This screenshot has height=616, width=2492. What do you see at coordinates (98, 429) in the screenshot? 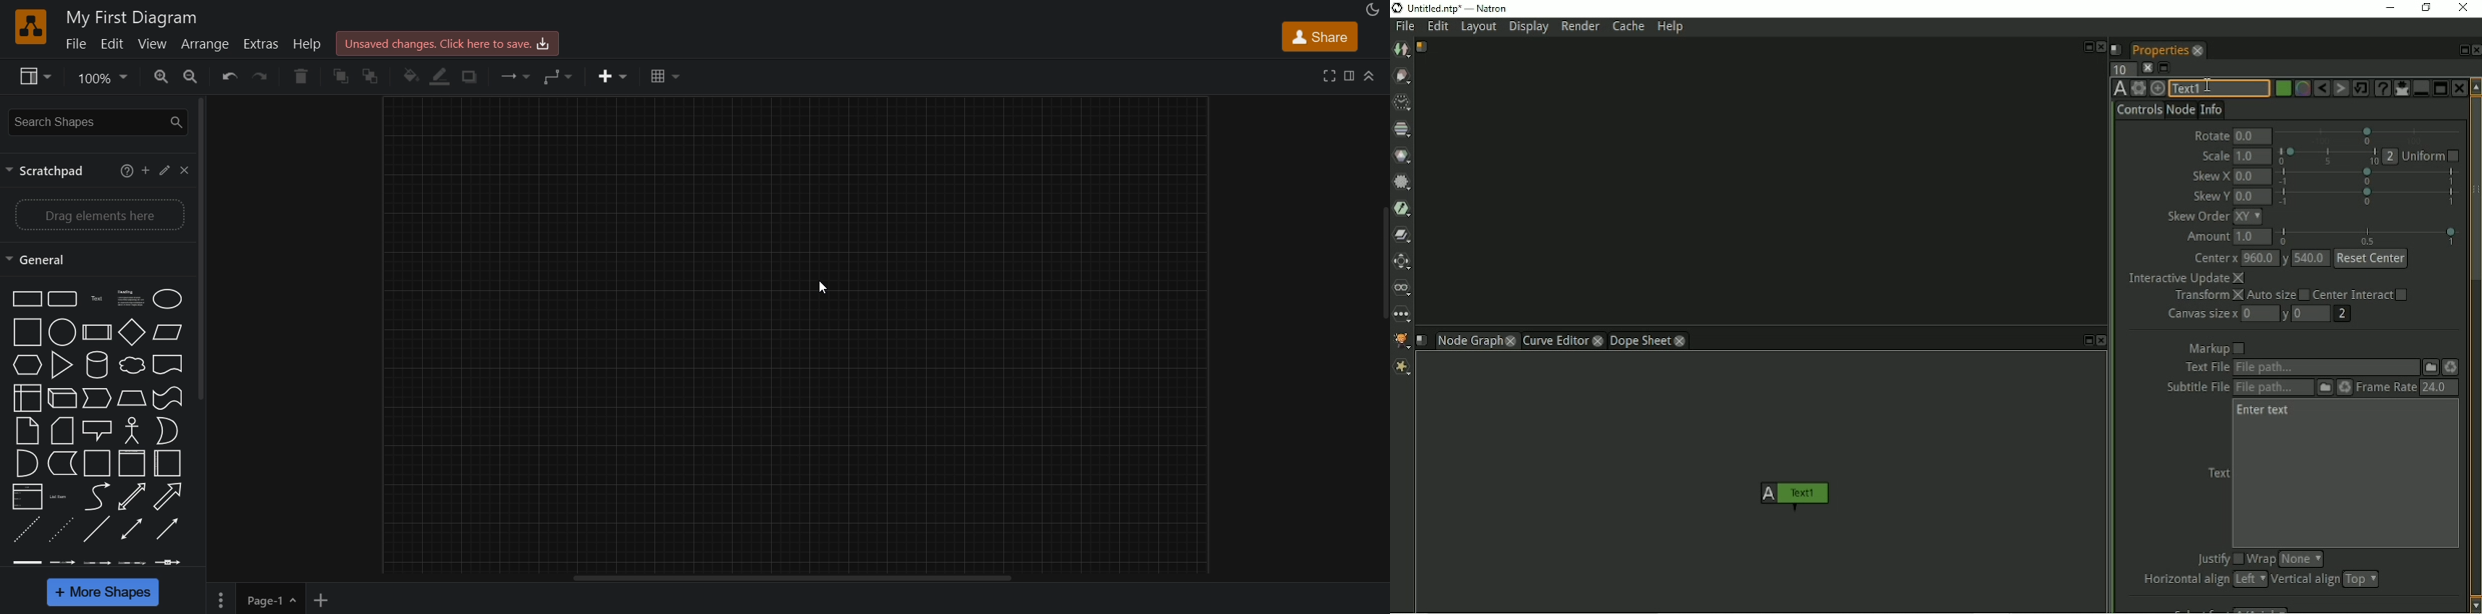
I see `shapes` at bounding box center [98, 429].